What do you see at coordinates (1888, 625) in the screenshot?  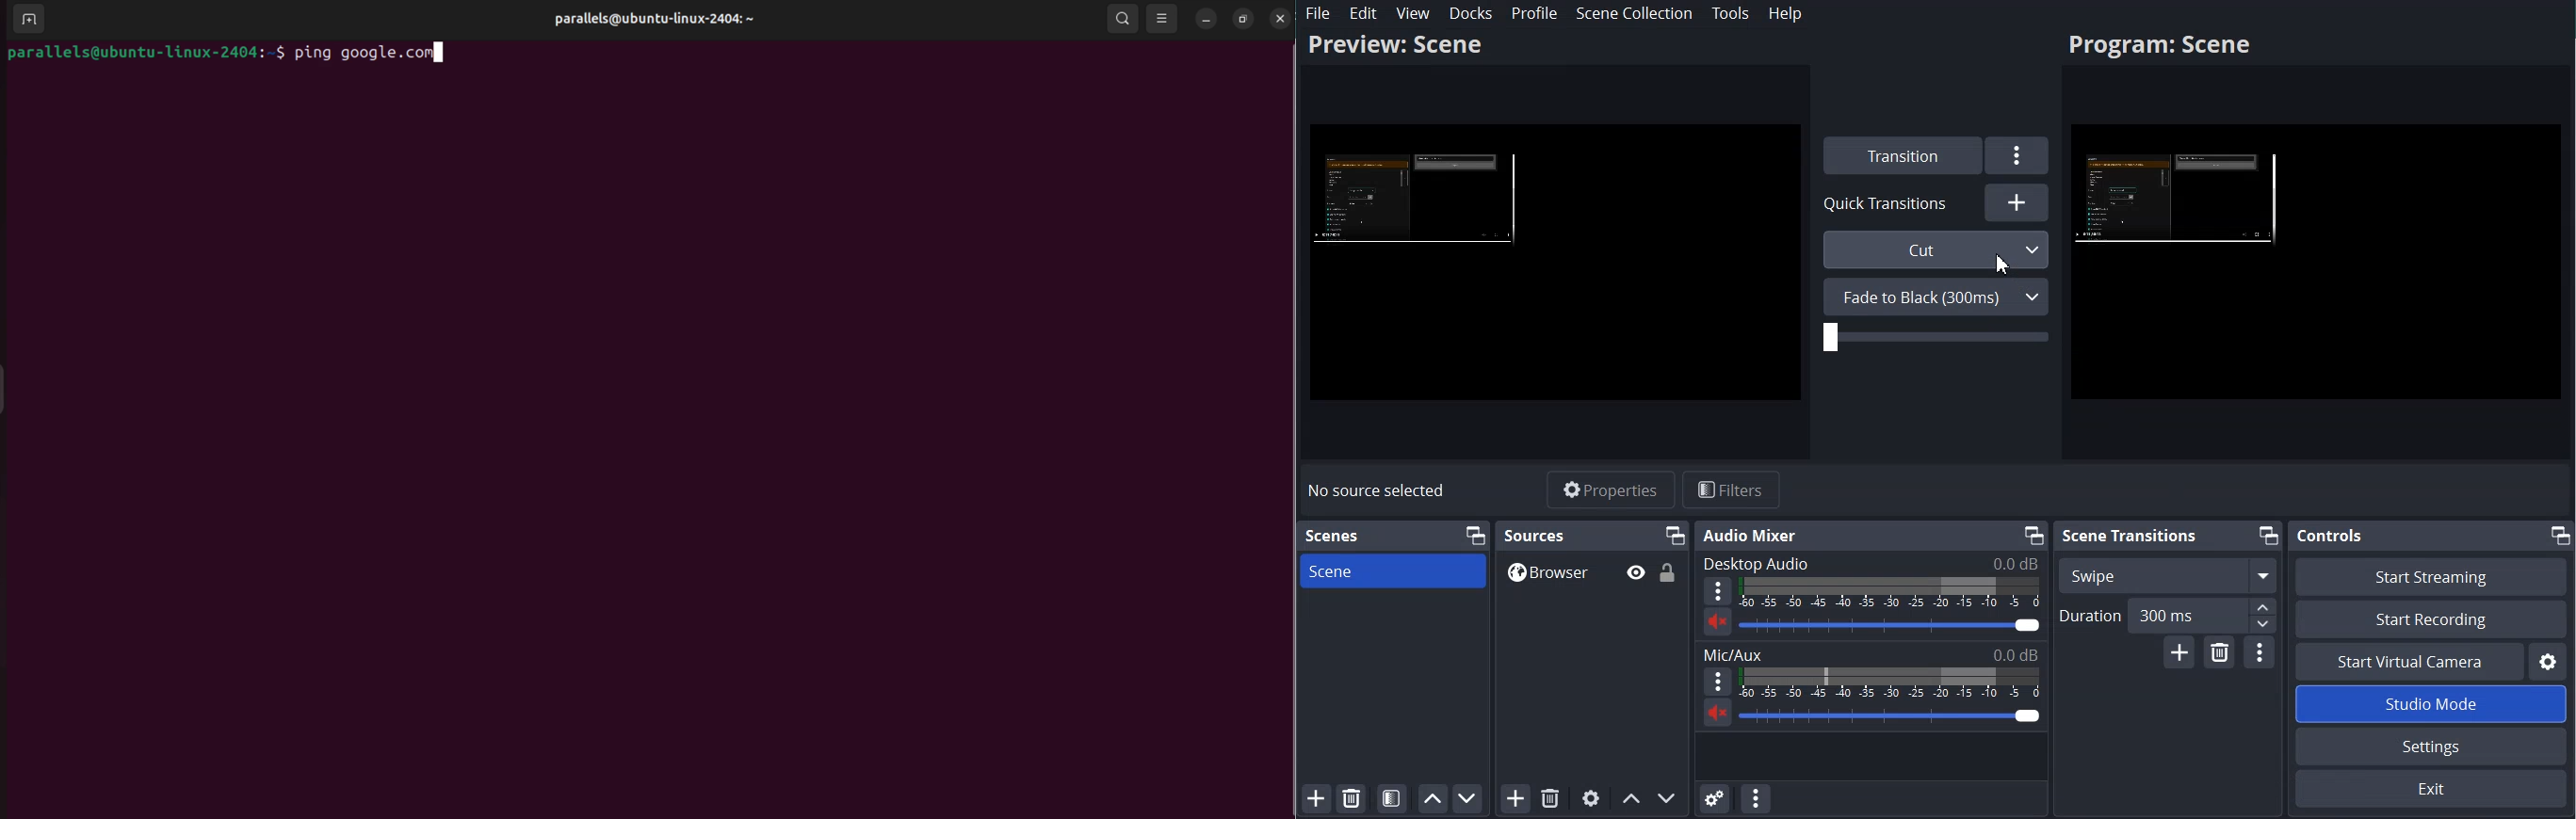 I see `Volume Adjuster` at bounding box center [1888, 625].